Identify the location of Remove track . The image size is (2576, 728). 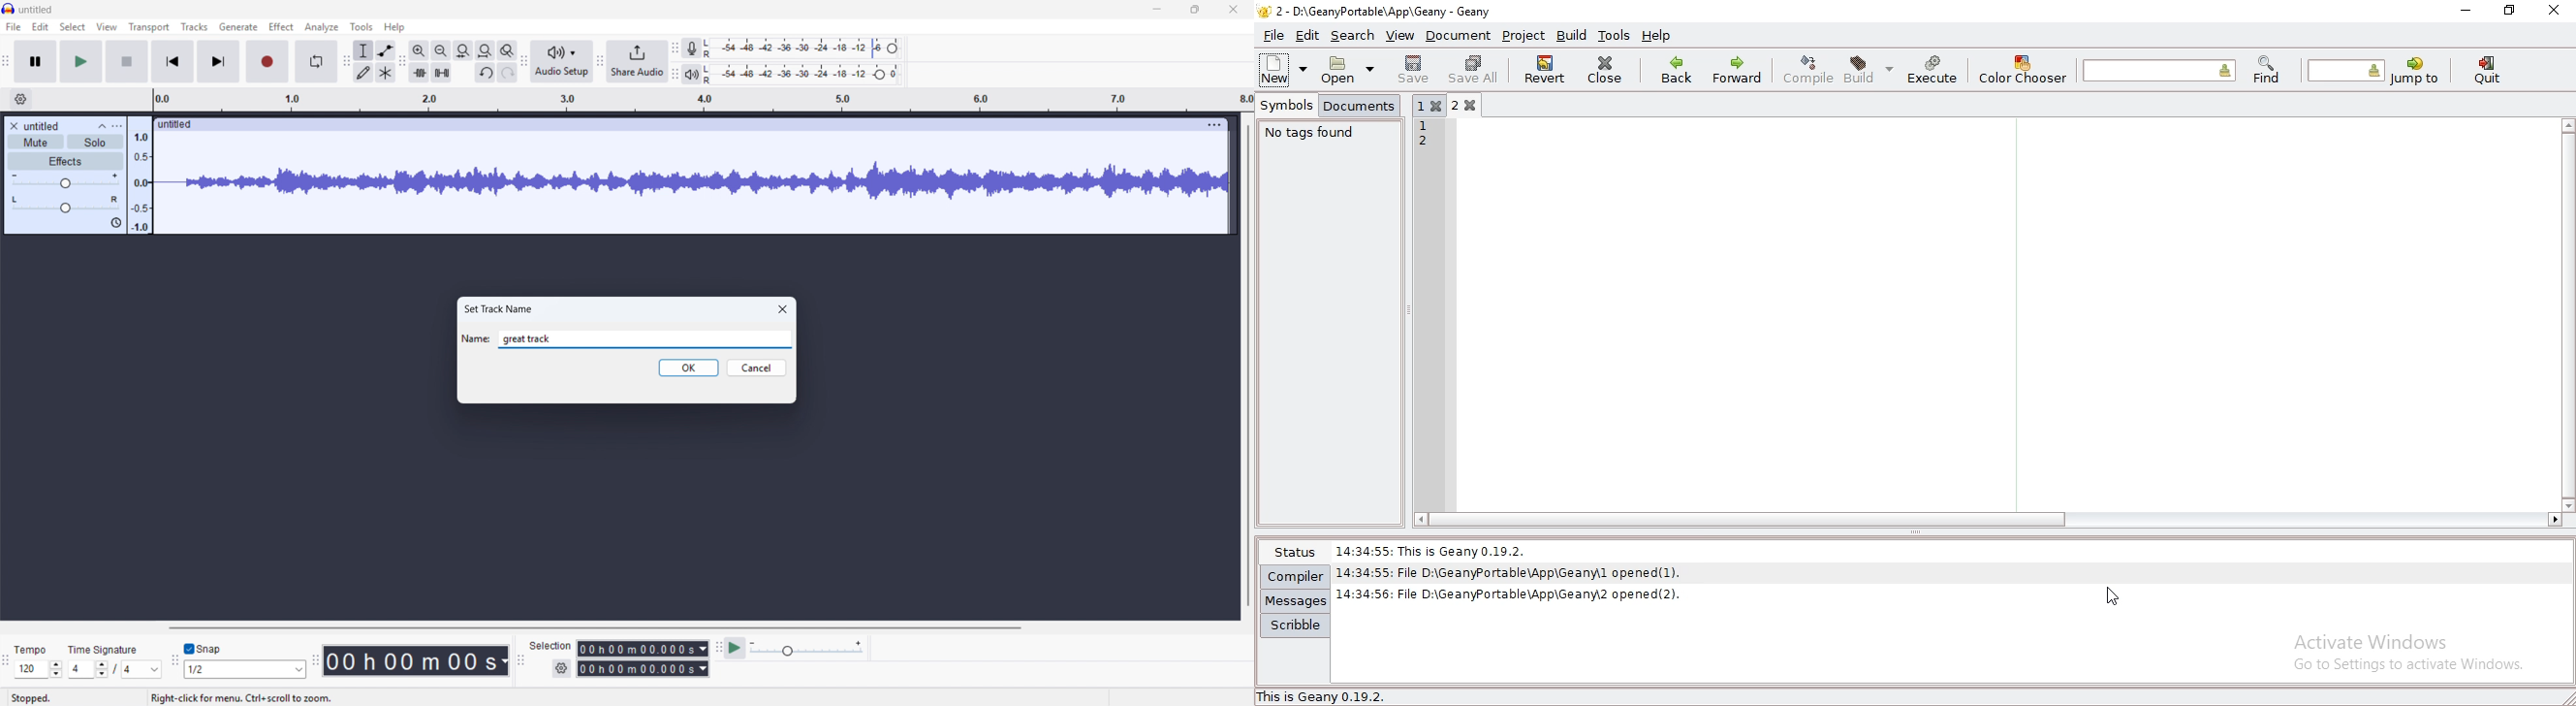
(14, 126).